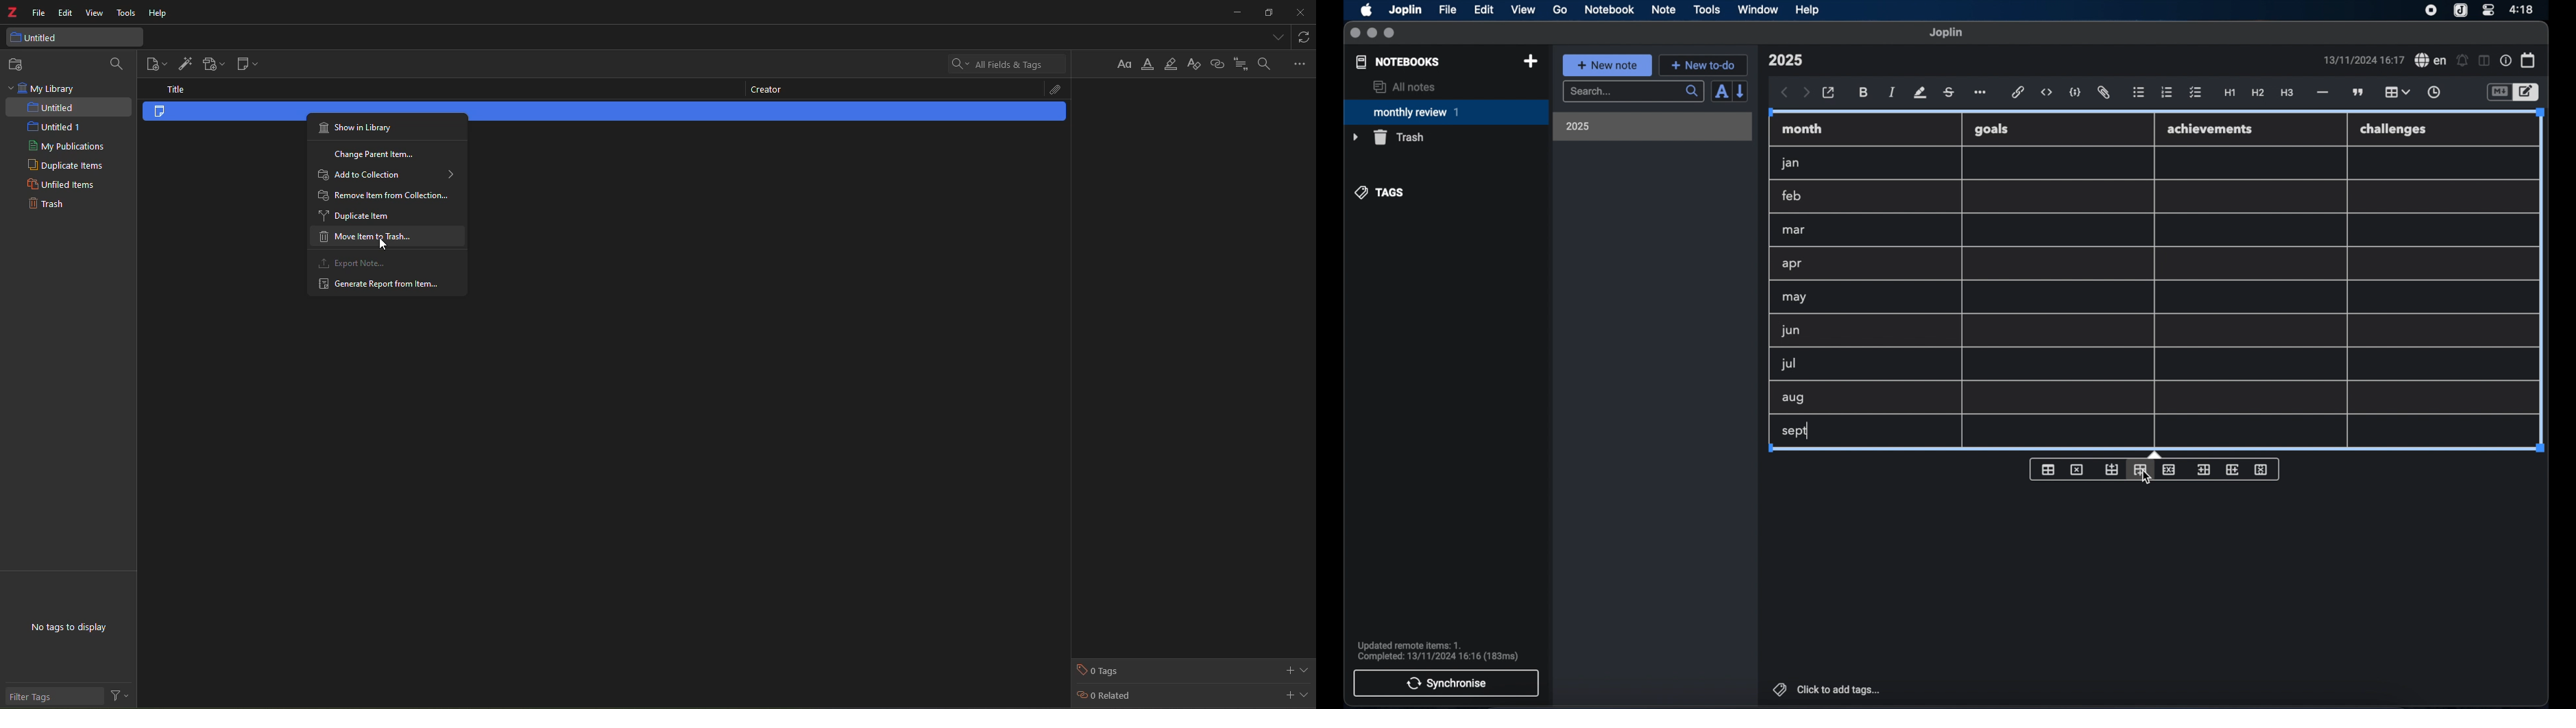 The image size is (2576, 728). Describe the element at coordinates (1793, 264) in the screenshot. I see `apr` at that location.